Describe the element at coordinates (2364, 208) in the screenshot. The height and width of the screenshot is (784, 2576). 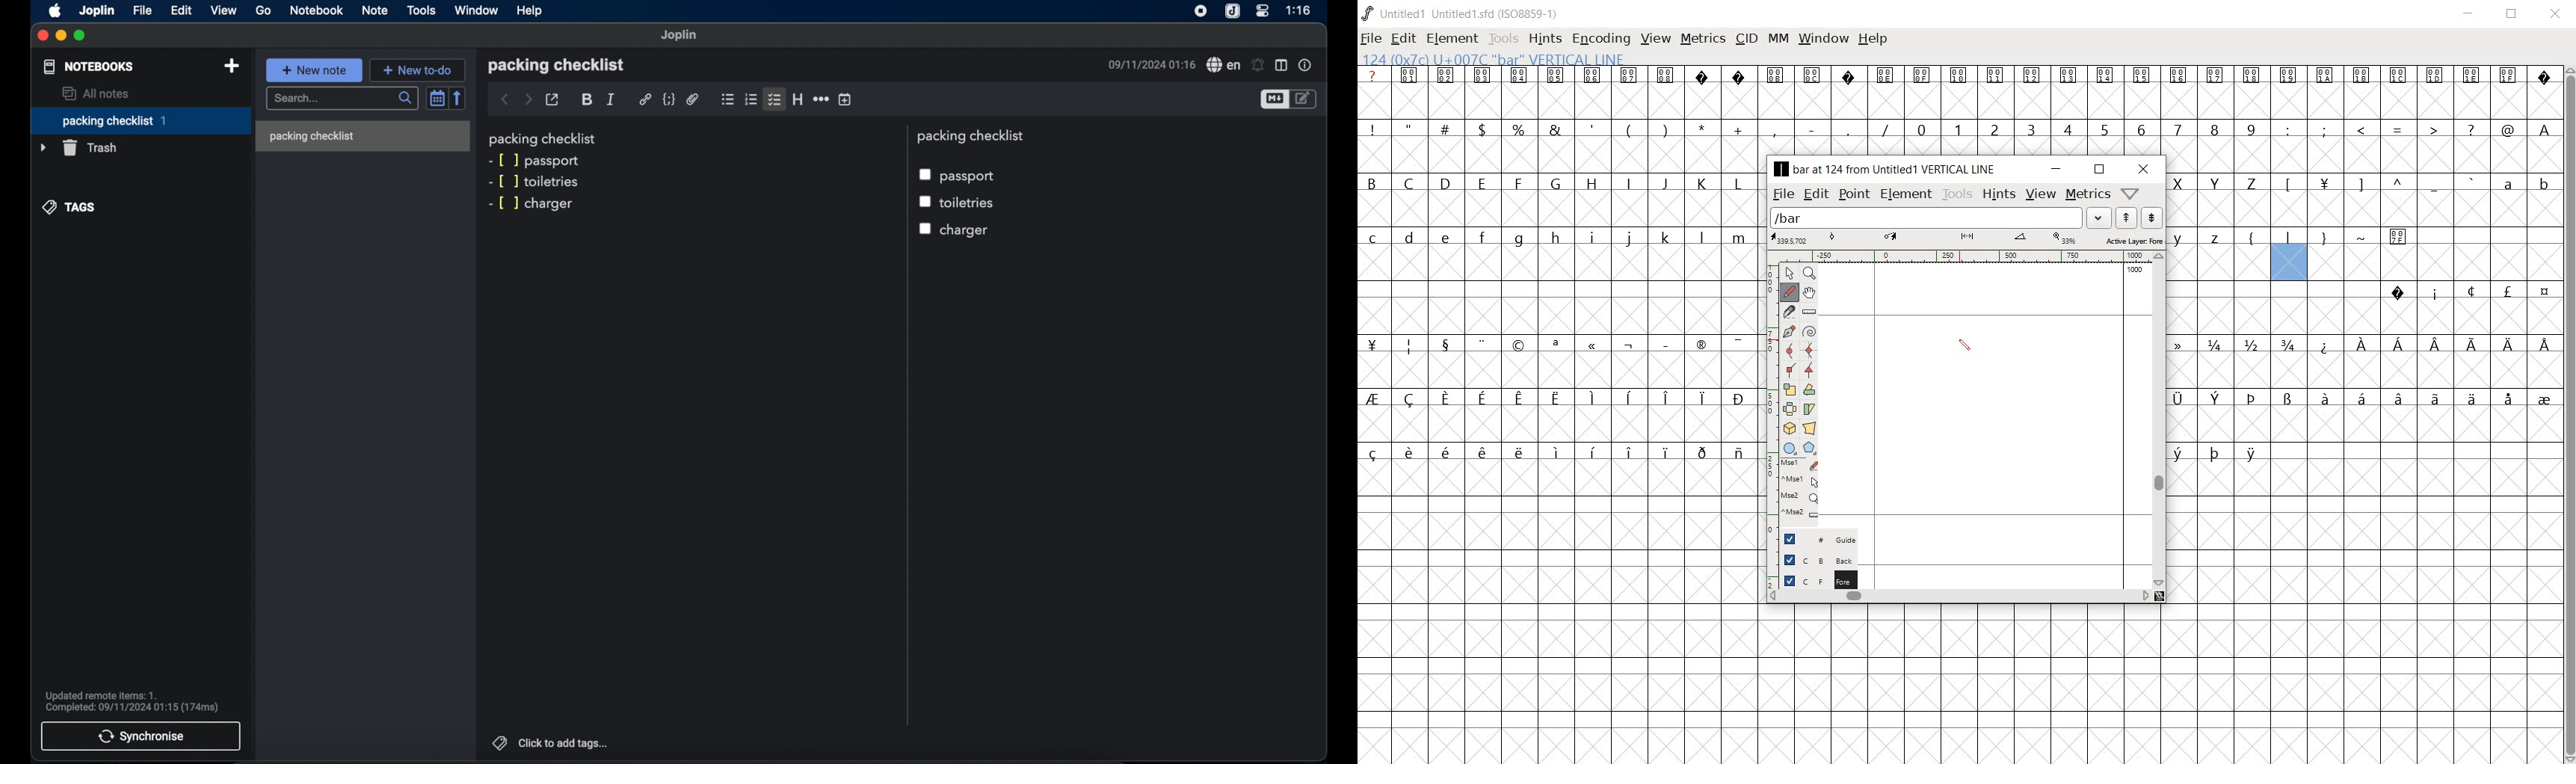
I see `empty cells` at that location.